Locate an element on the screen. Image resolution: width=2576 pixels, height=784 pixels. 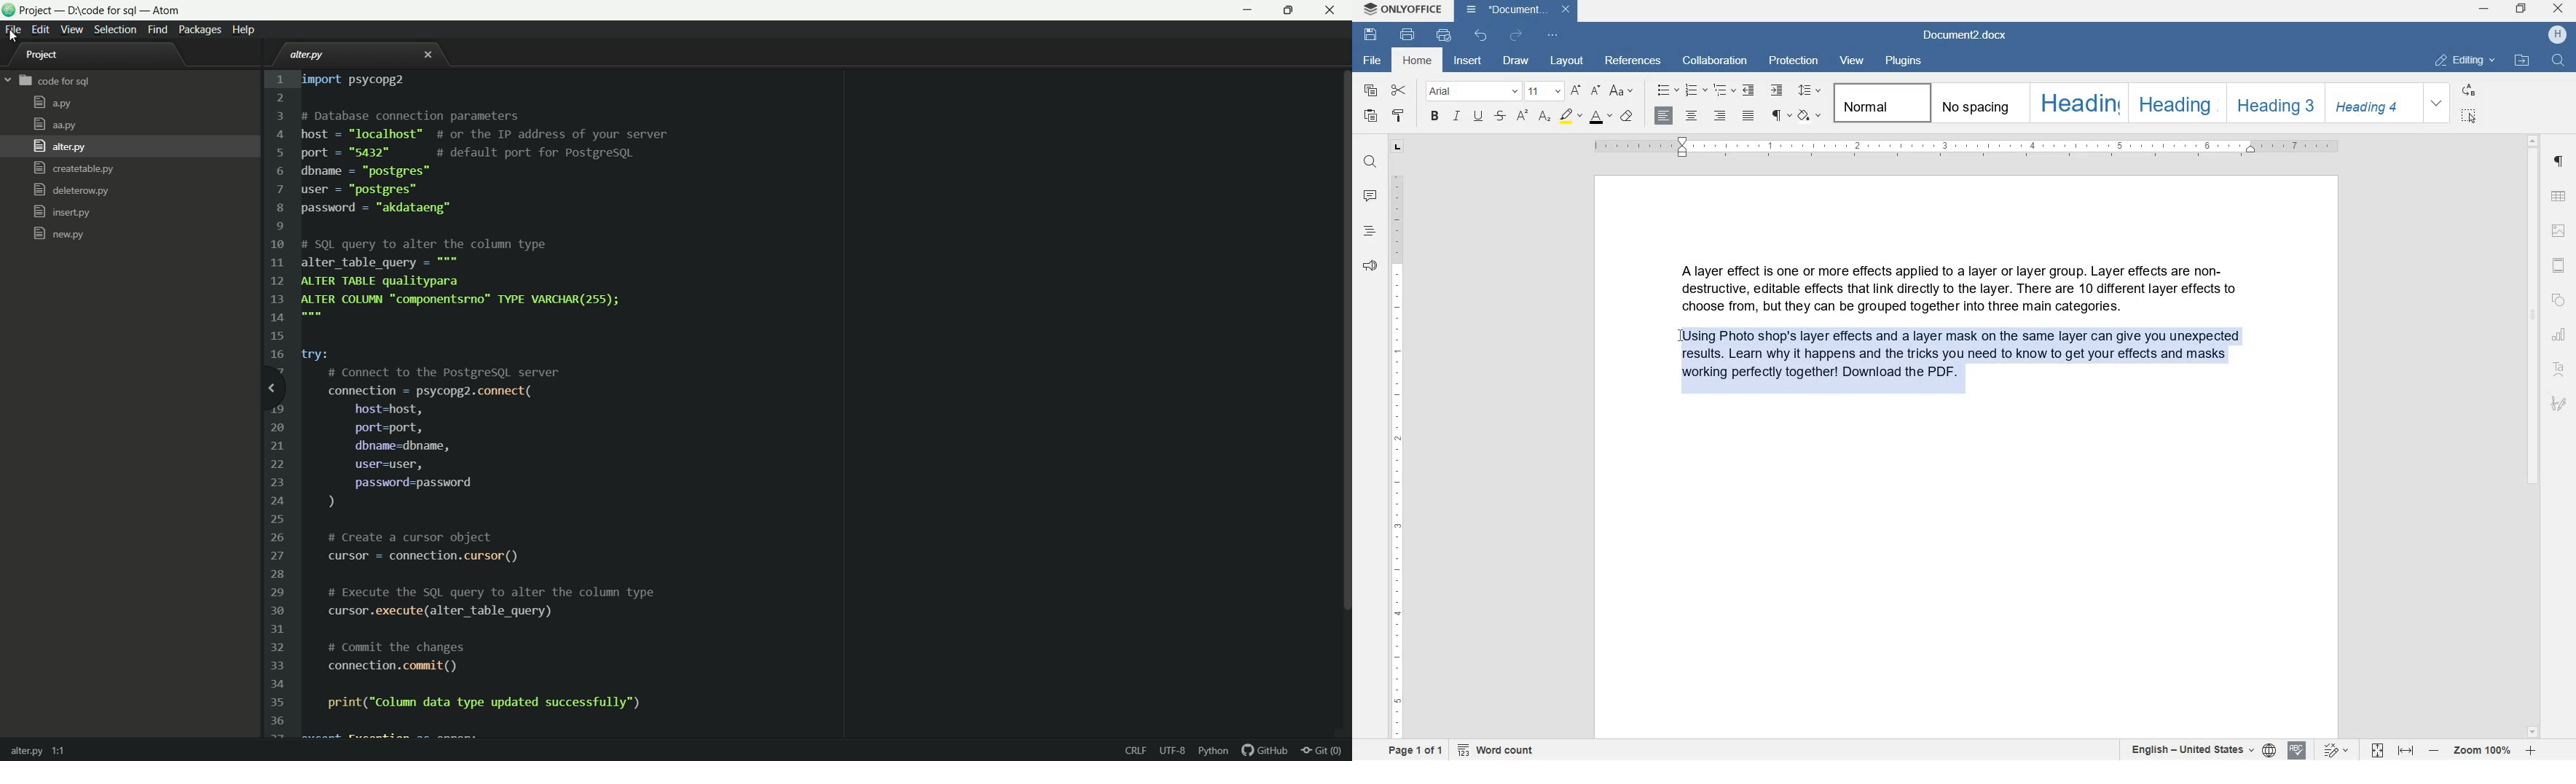
close is located at coordinates (428, 57).